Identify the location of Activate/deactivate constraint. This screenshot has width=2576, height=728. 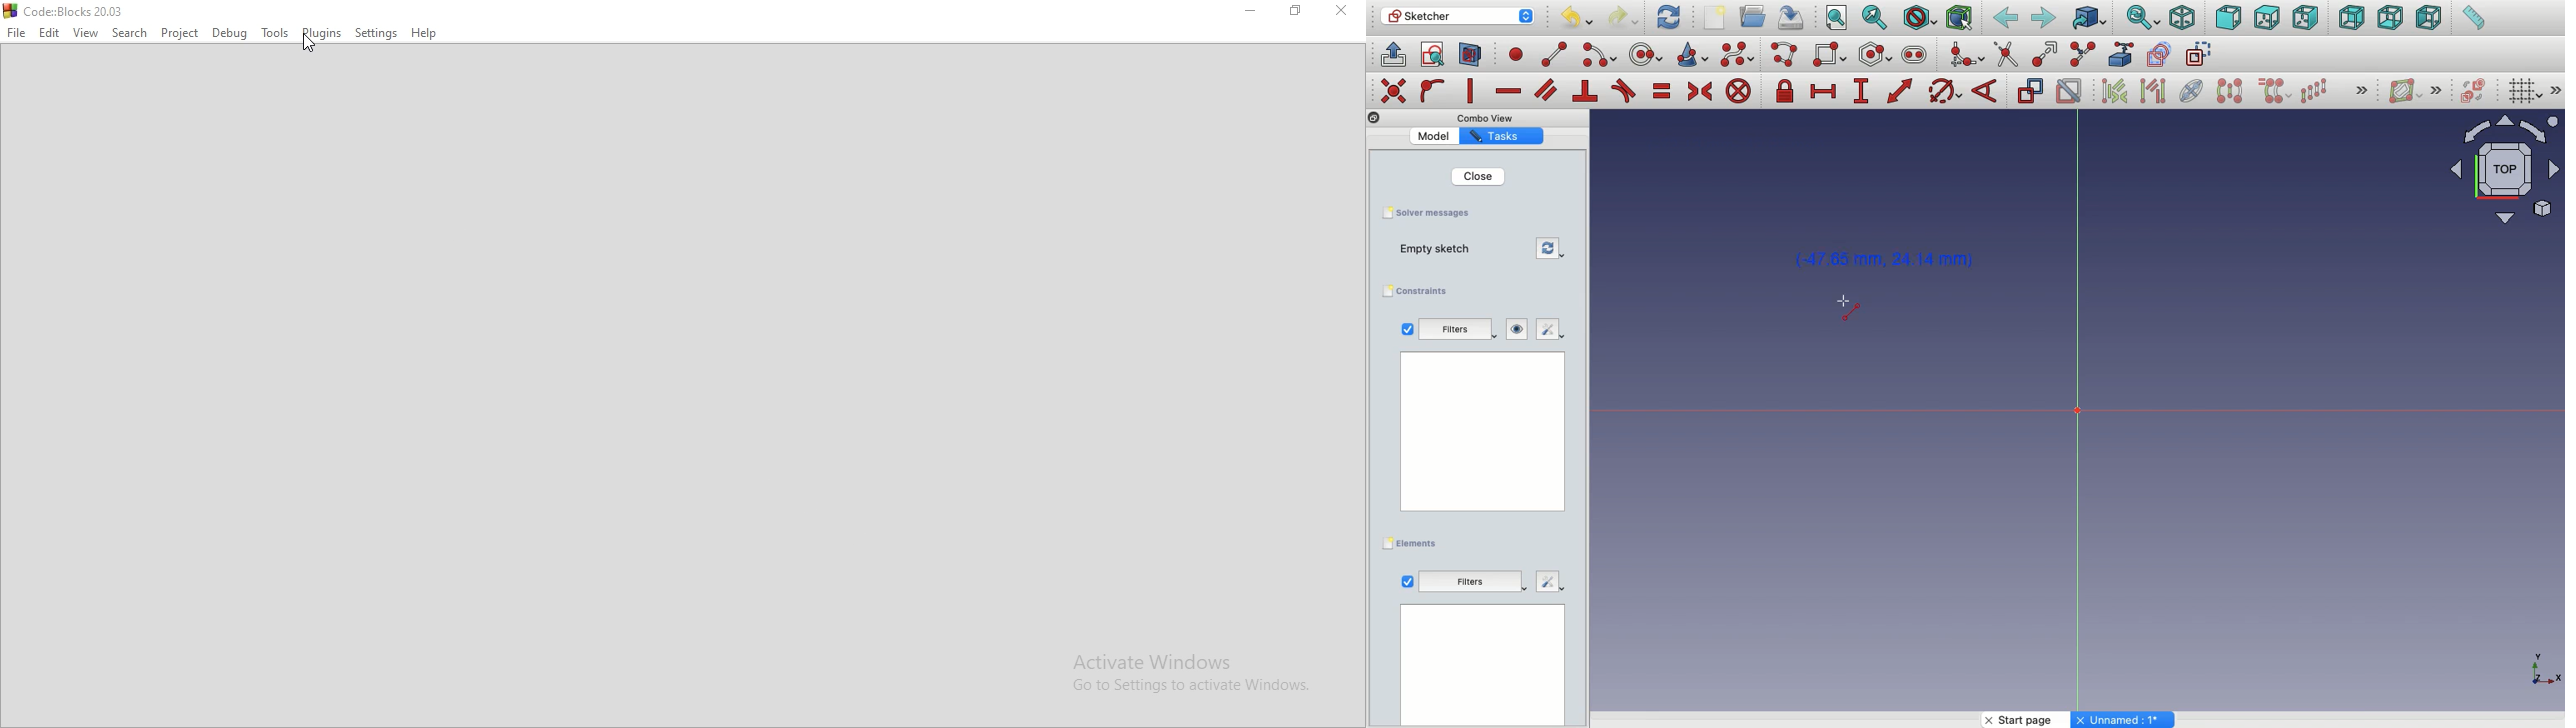
(2071, 91).